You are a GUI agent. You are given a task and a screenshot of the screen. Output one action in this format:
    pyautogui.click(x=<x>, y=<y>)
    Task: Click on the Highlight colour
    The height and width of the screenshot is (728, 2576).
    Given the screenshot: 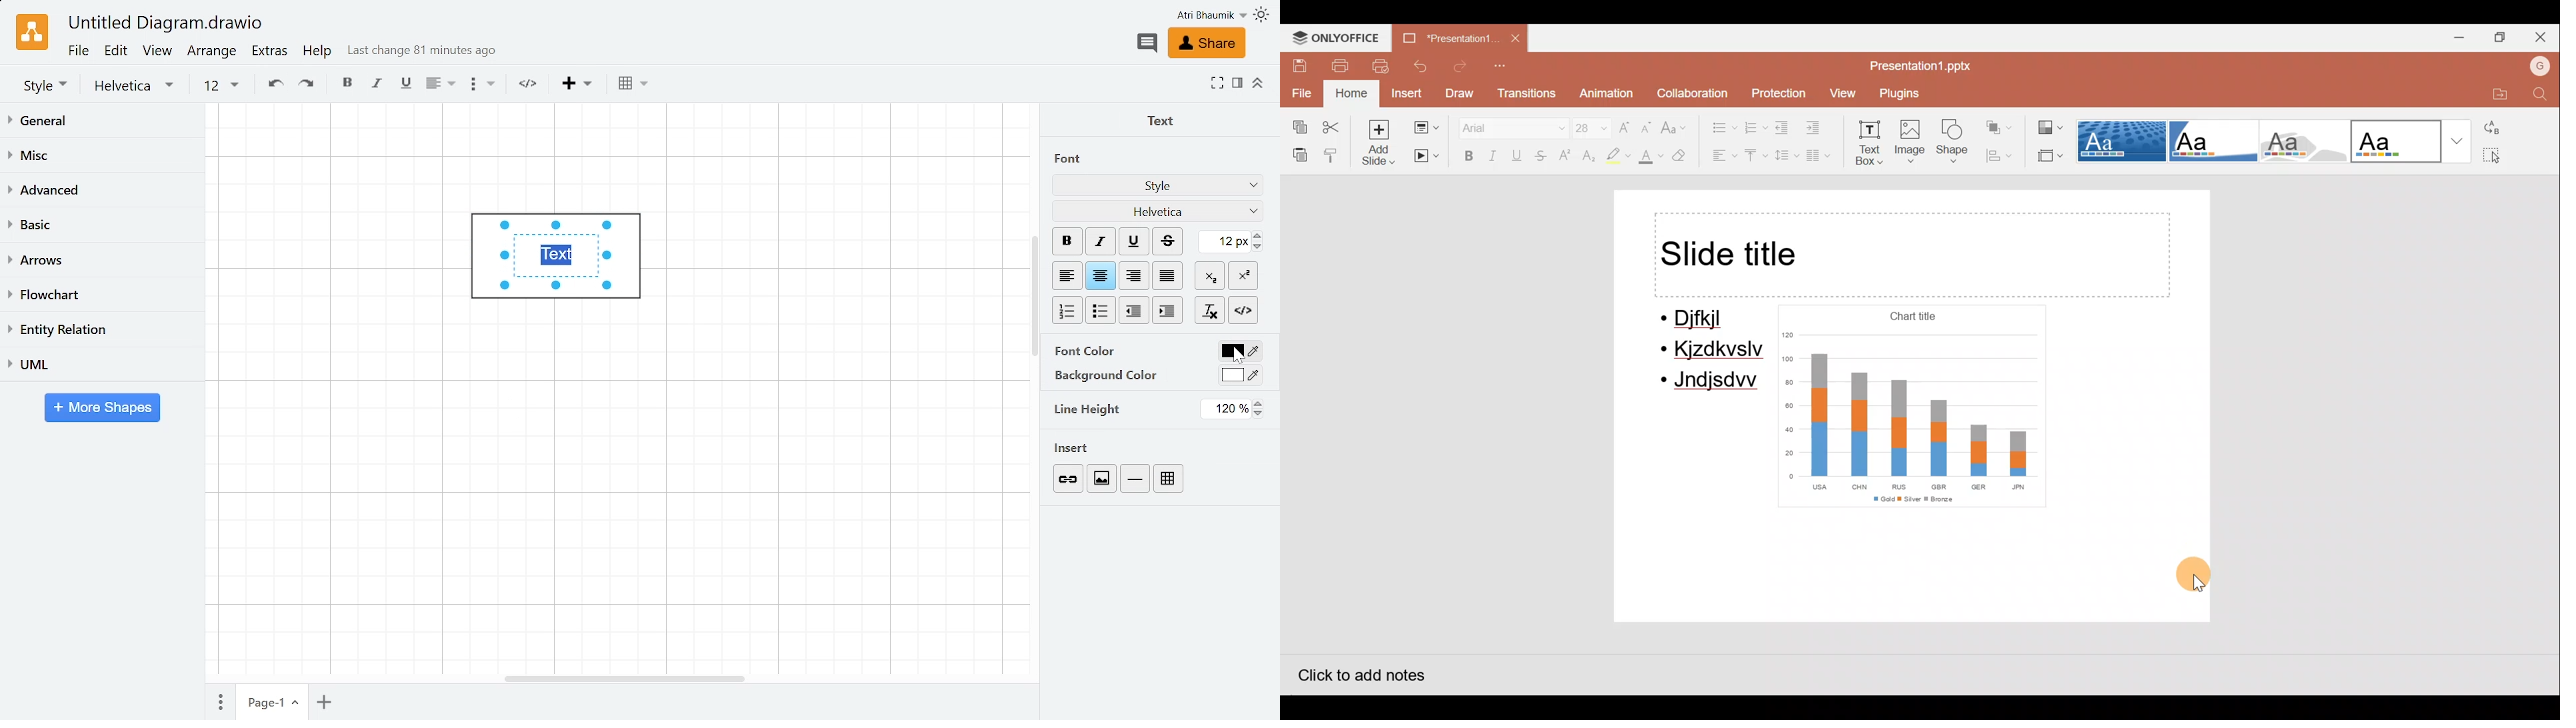 What is the action you would take?
    pyautogui.click(x=1617, y=157)
    